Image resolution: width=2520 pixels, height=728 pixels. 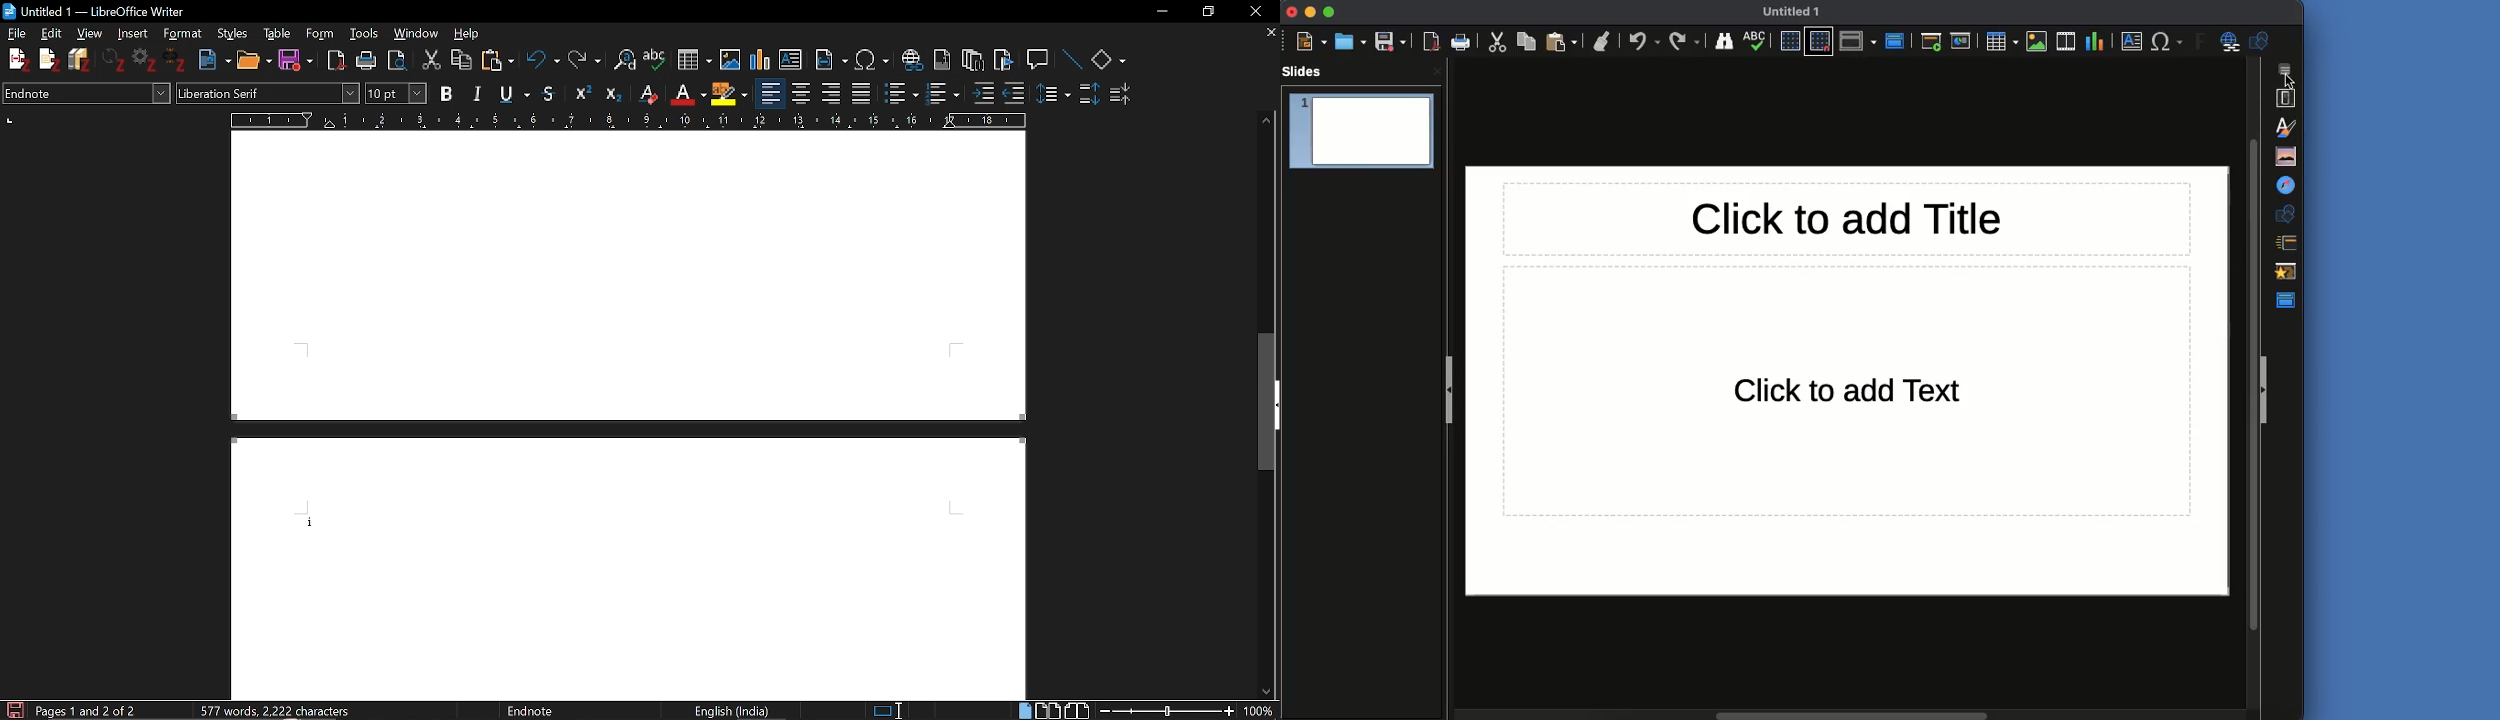 I want to click on Format, so click(x=182, y=33).